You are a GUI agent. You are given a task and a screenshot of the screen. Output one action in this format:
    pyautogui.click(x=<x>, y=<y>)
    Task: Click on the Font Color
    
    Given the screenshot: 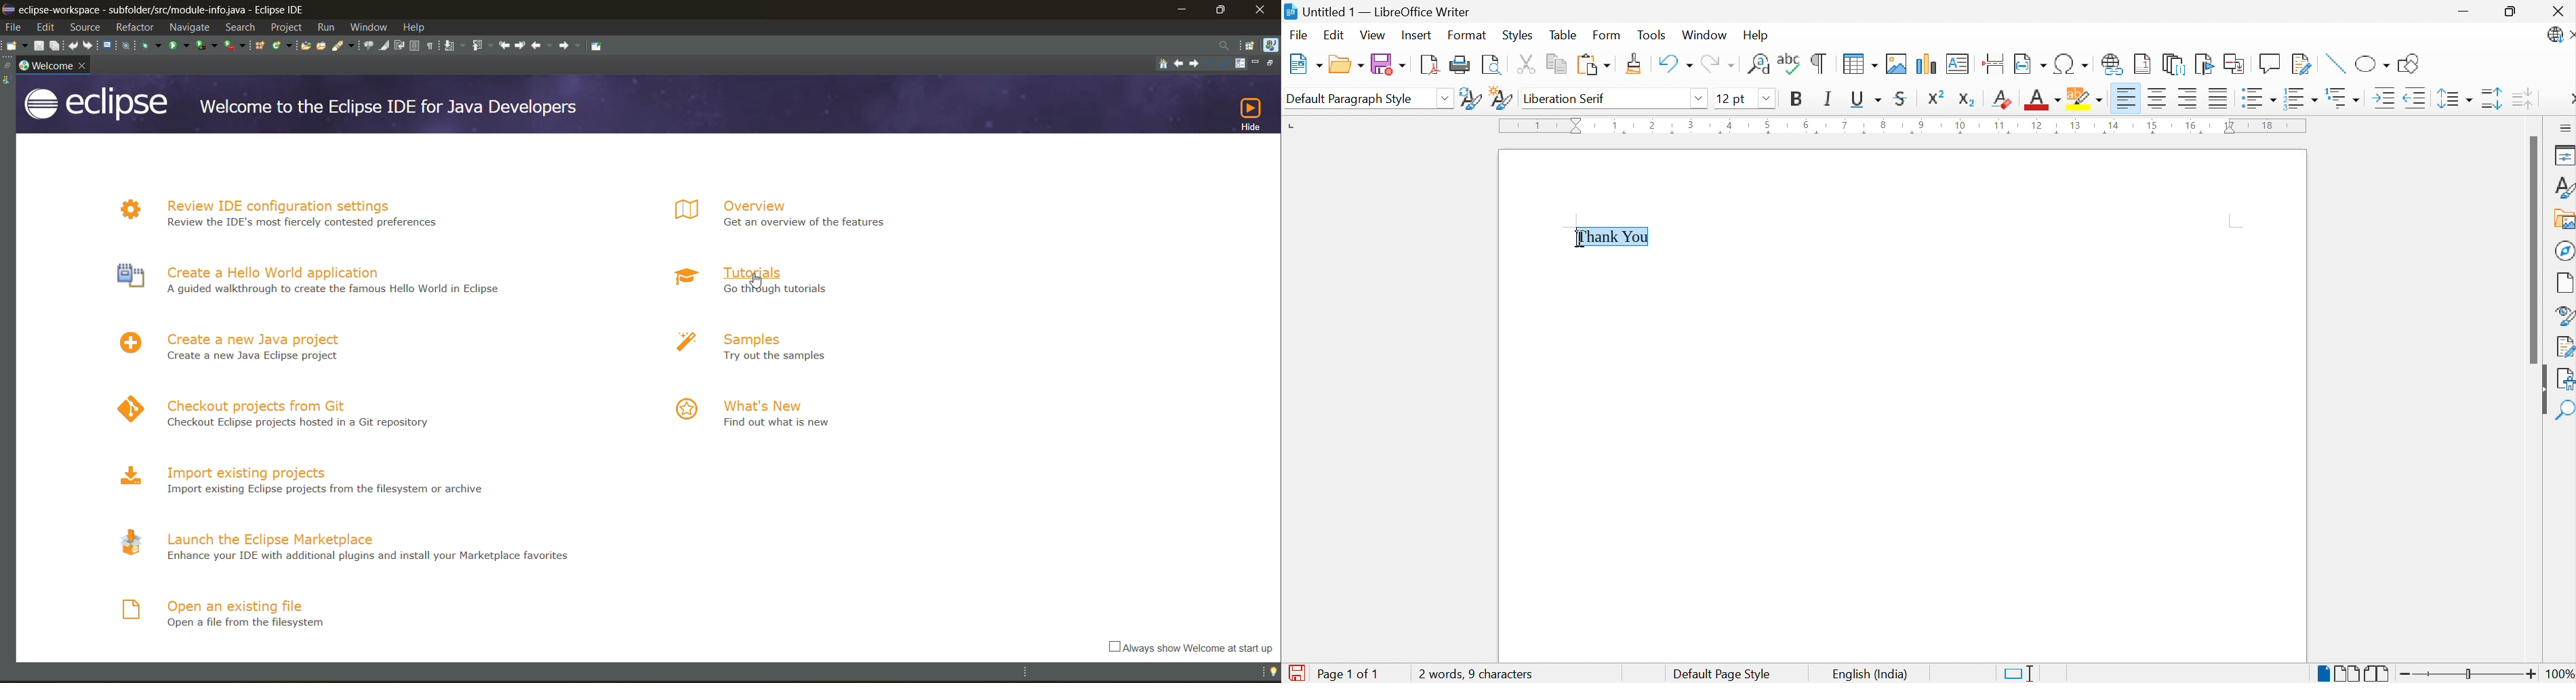 What is the action you would take?
    pyautogui.click(x=2044, y=101)
    